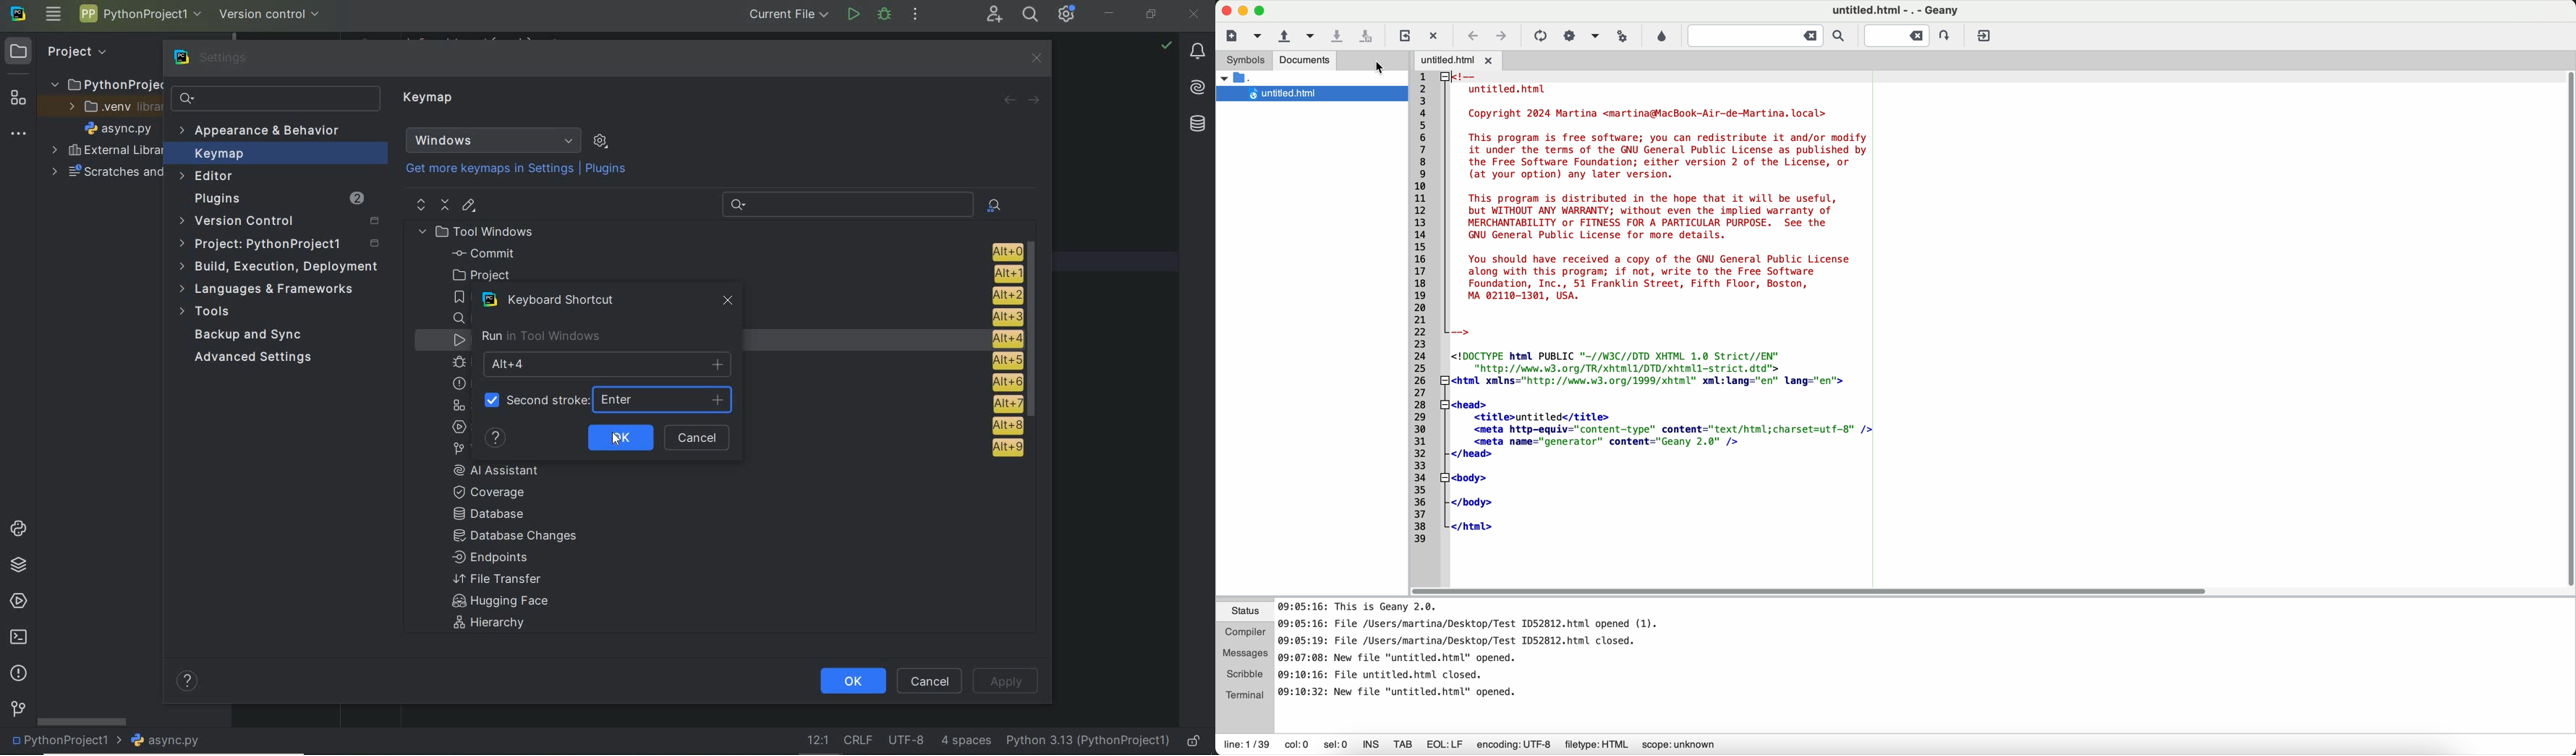  Describe the element at coordinates (276, 98) in the screenshot. I see `search settings` at that location.